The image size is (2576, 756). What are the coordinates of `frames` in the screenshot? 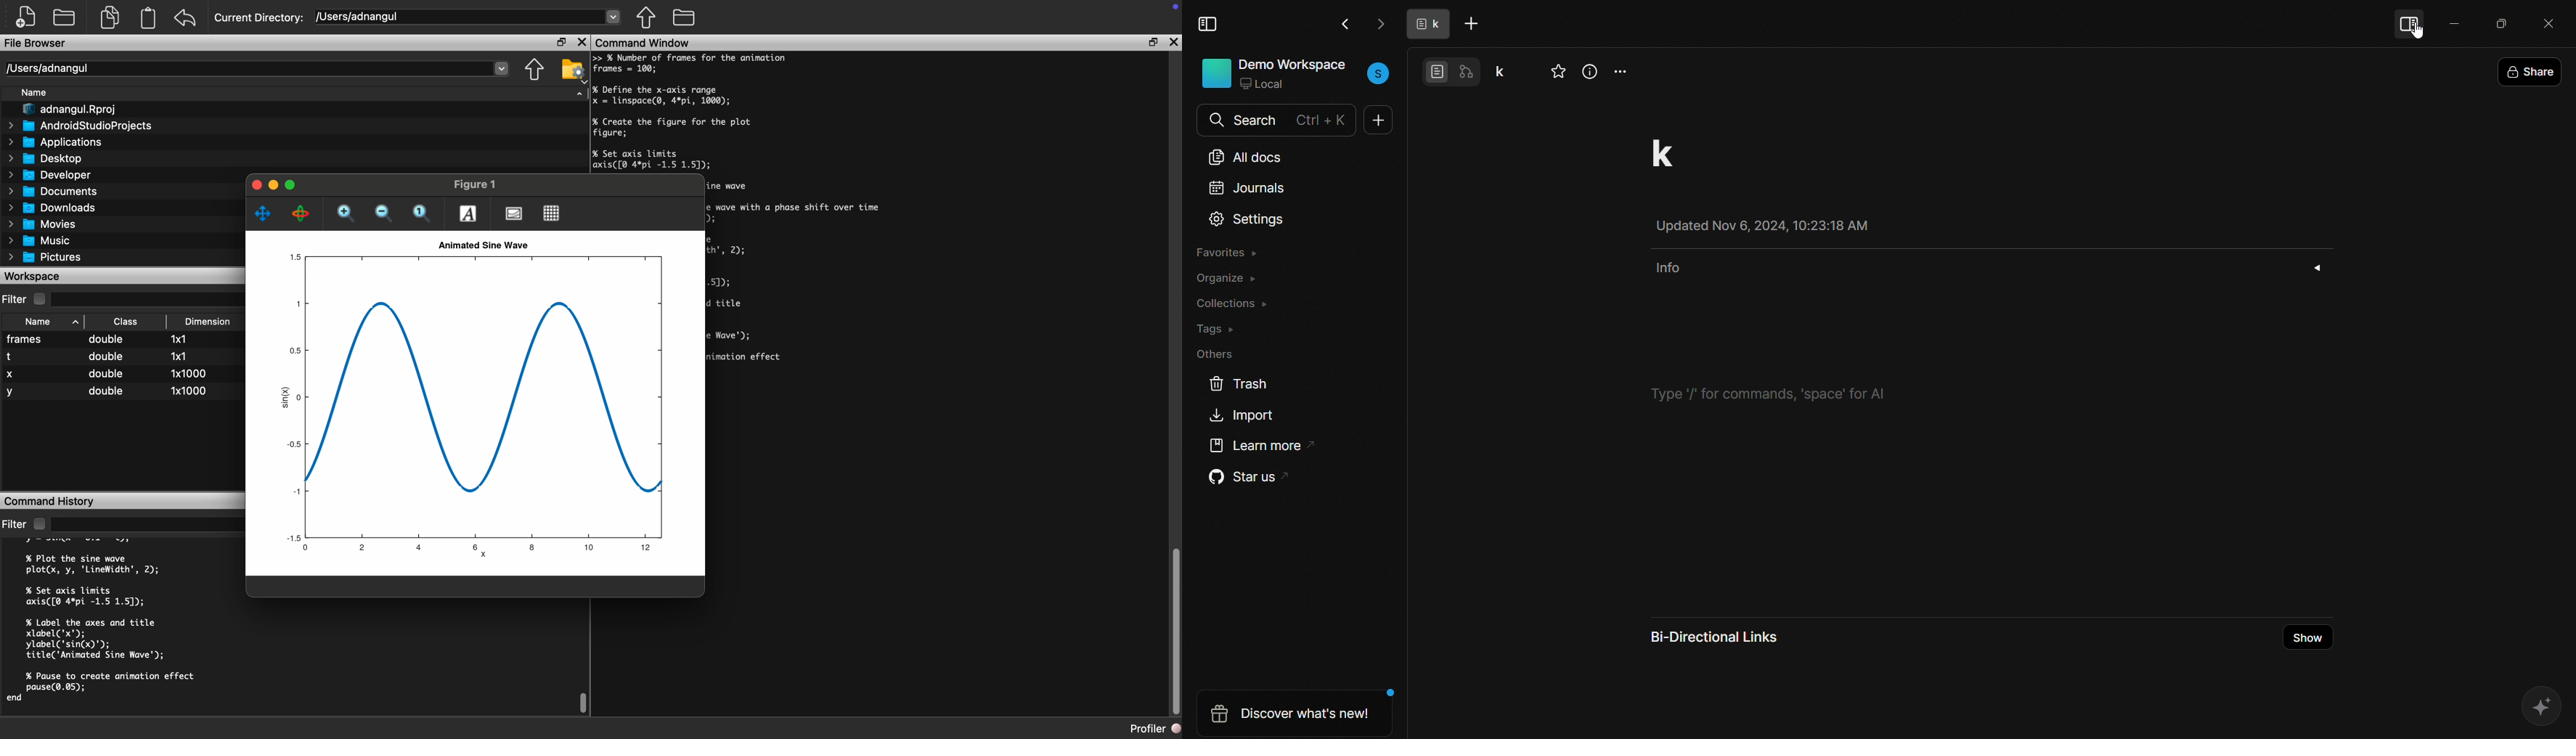 It's located at (26, 340).